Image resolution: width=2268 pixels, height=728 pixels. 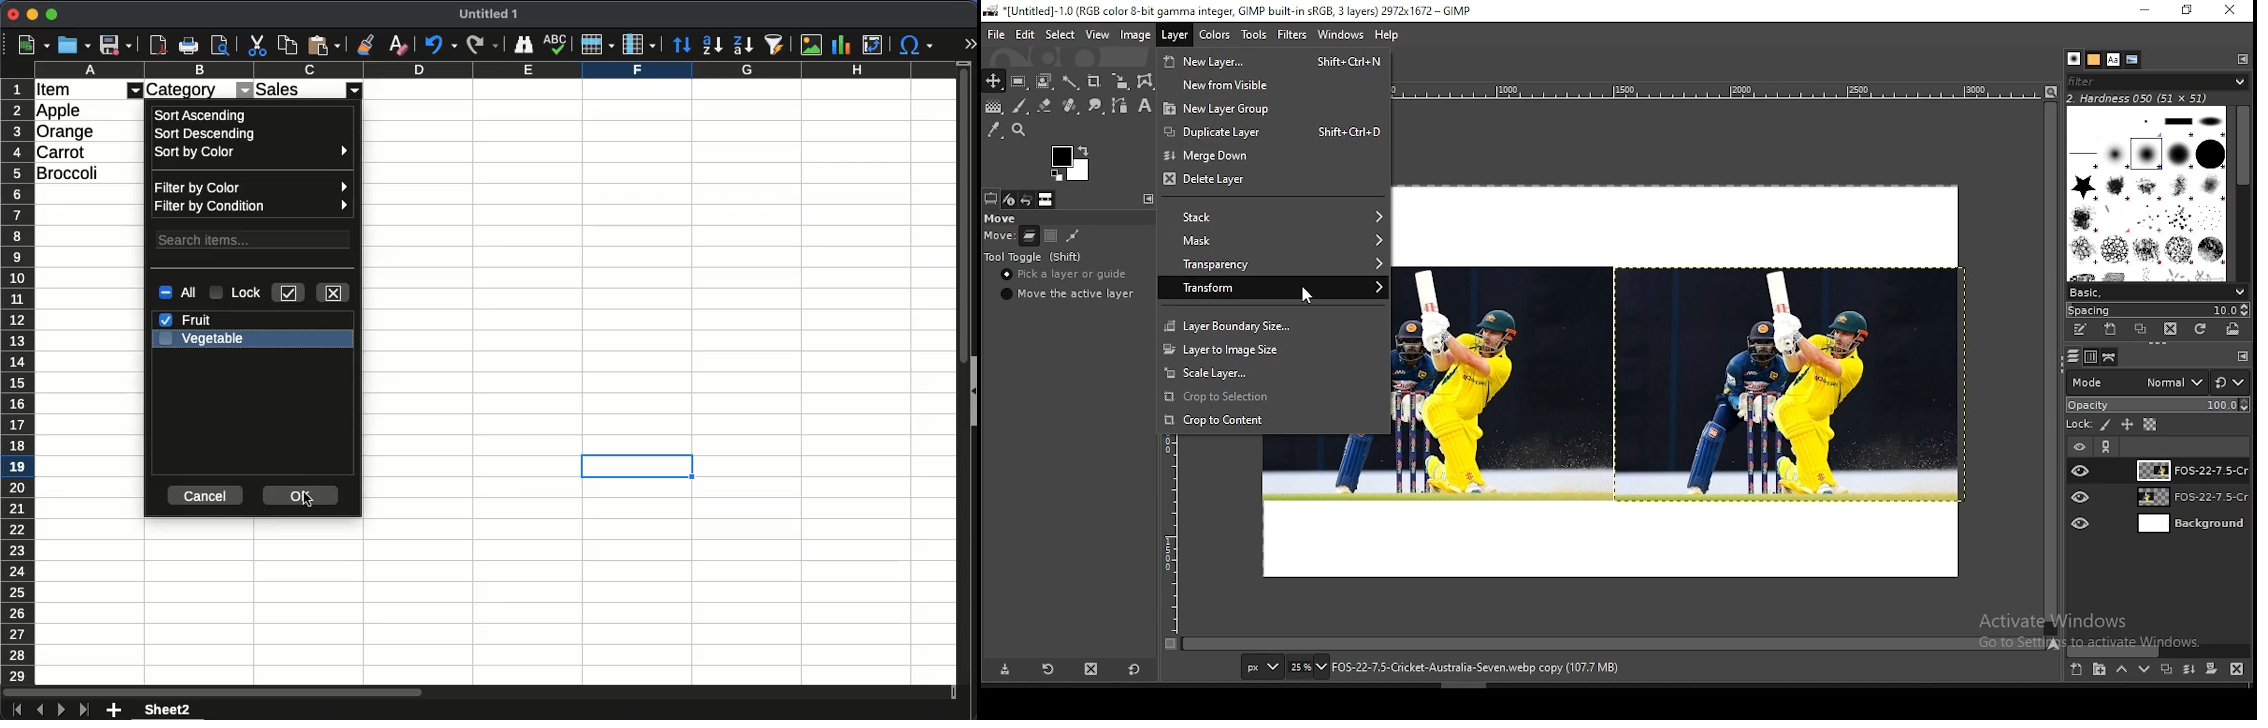 What do you see at coordinates (994, 129) in the screenshot?
I see `color picker tool` at bounding box center [994, 129].